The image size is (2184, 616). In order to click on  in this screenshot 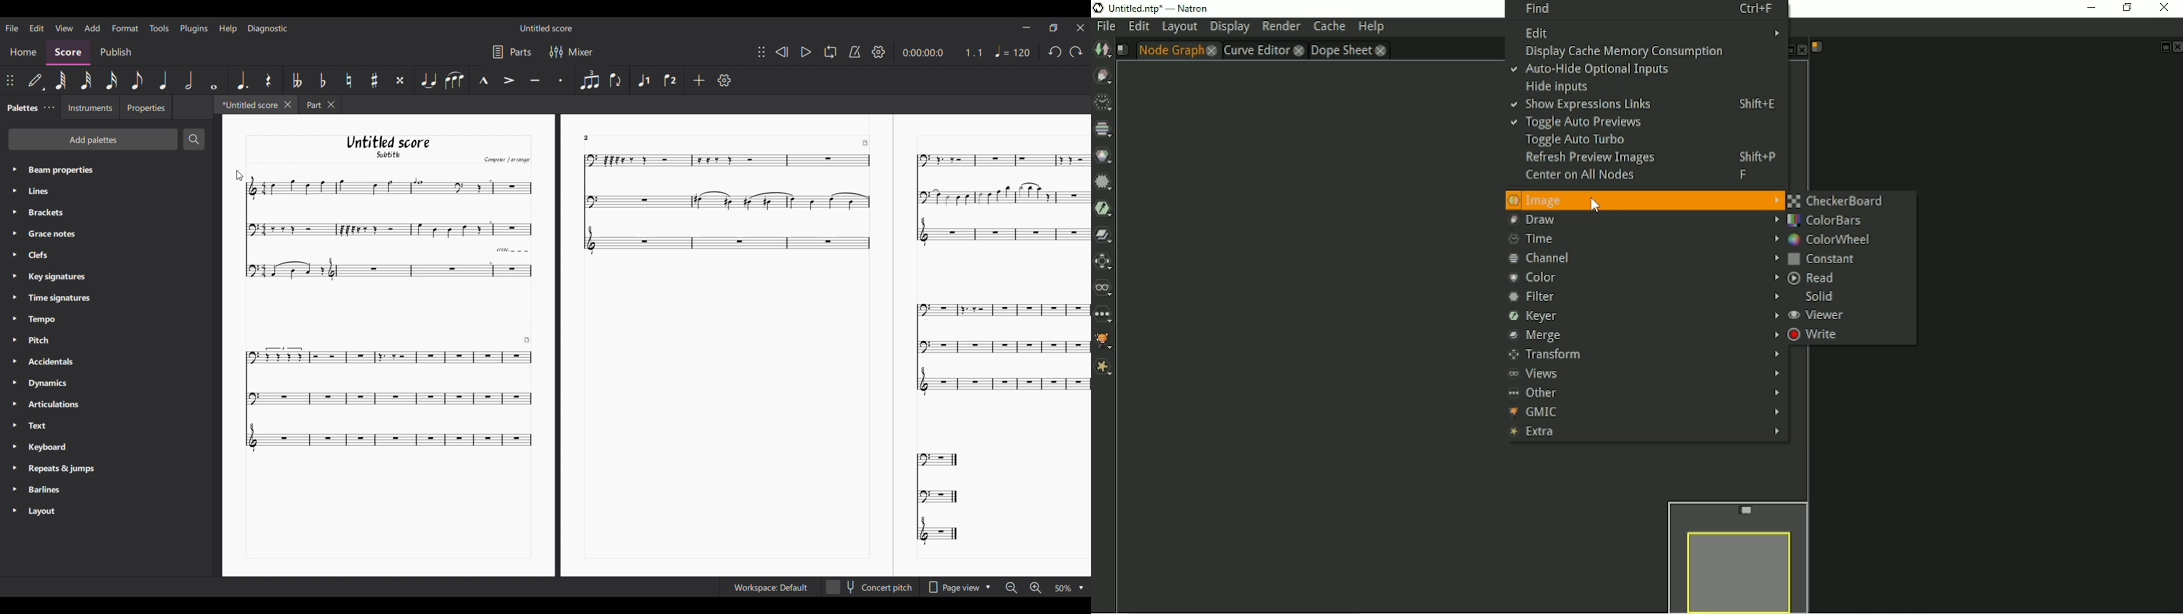, I will do `click(1002, 383)`.